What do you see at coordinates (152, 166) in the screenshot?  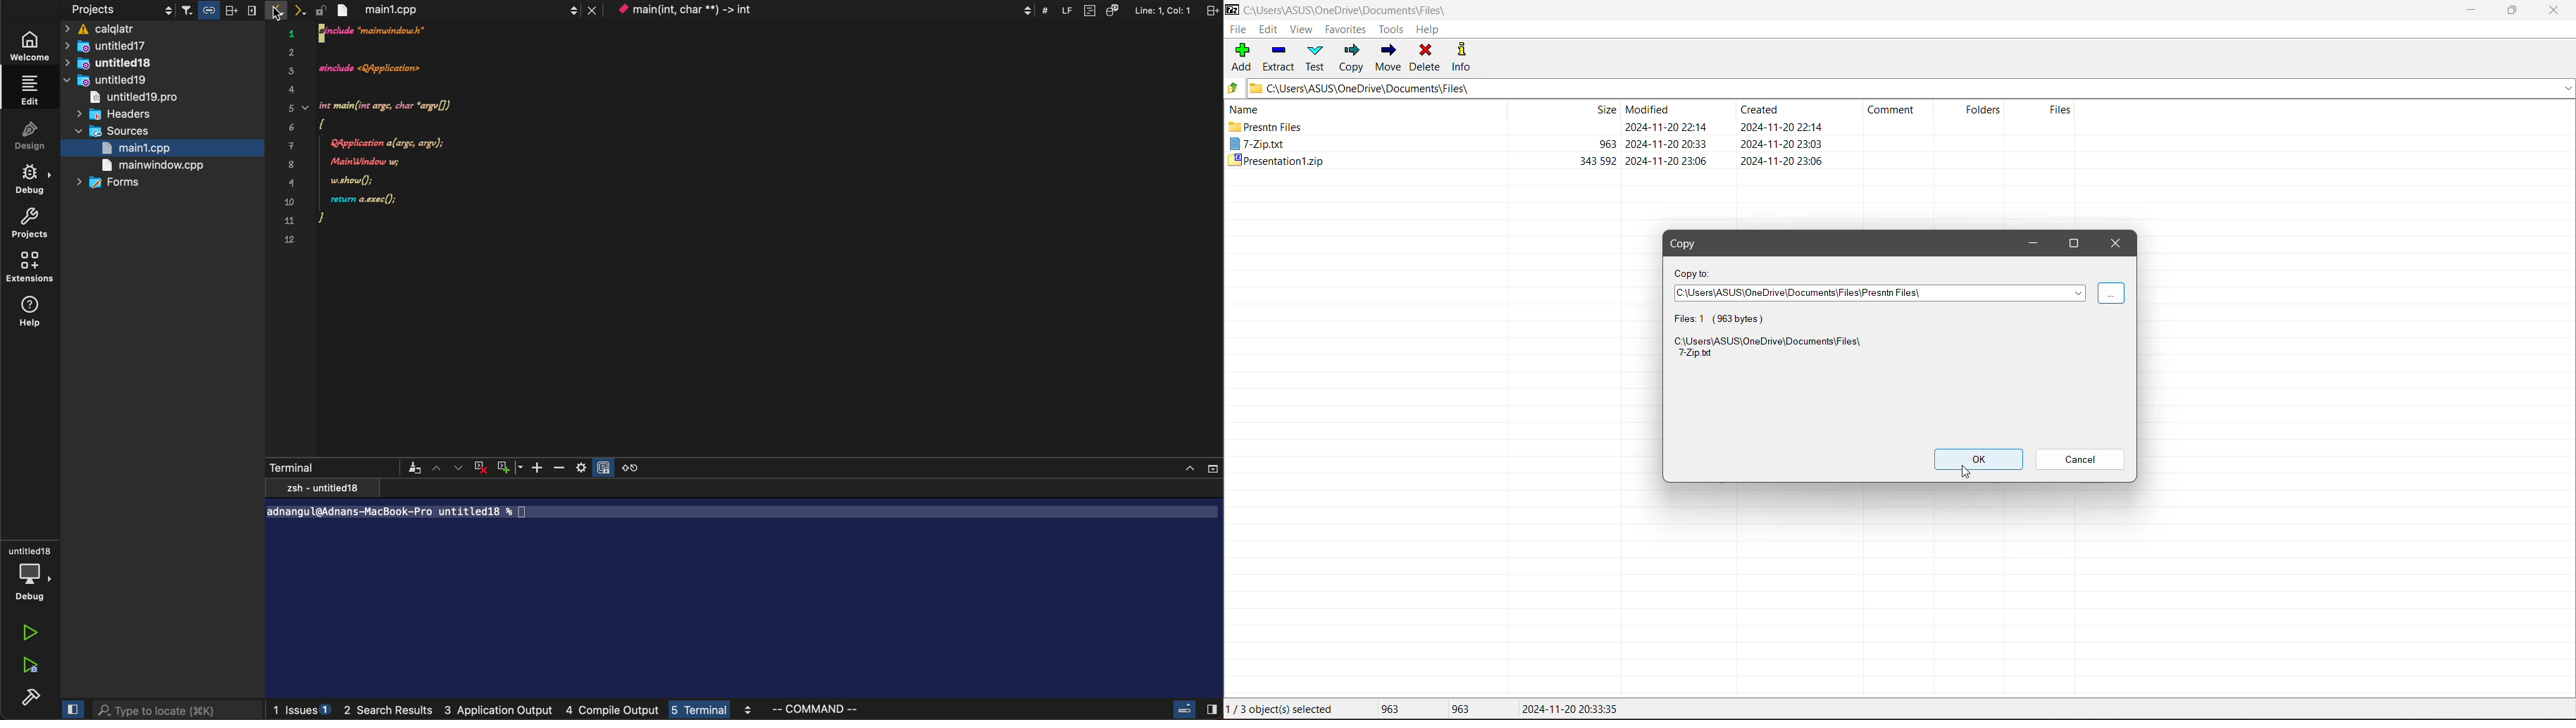 I see `main window.cpp` at bounding box center [152, 166].